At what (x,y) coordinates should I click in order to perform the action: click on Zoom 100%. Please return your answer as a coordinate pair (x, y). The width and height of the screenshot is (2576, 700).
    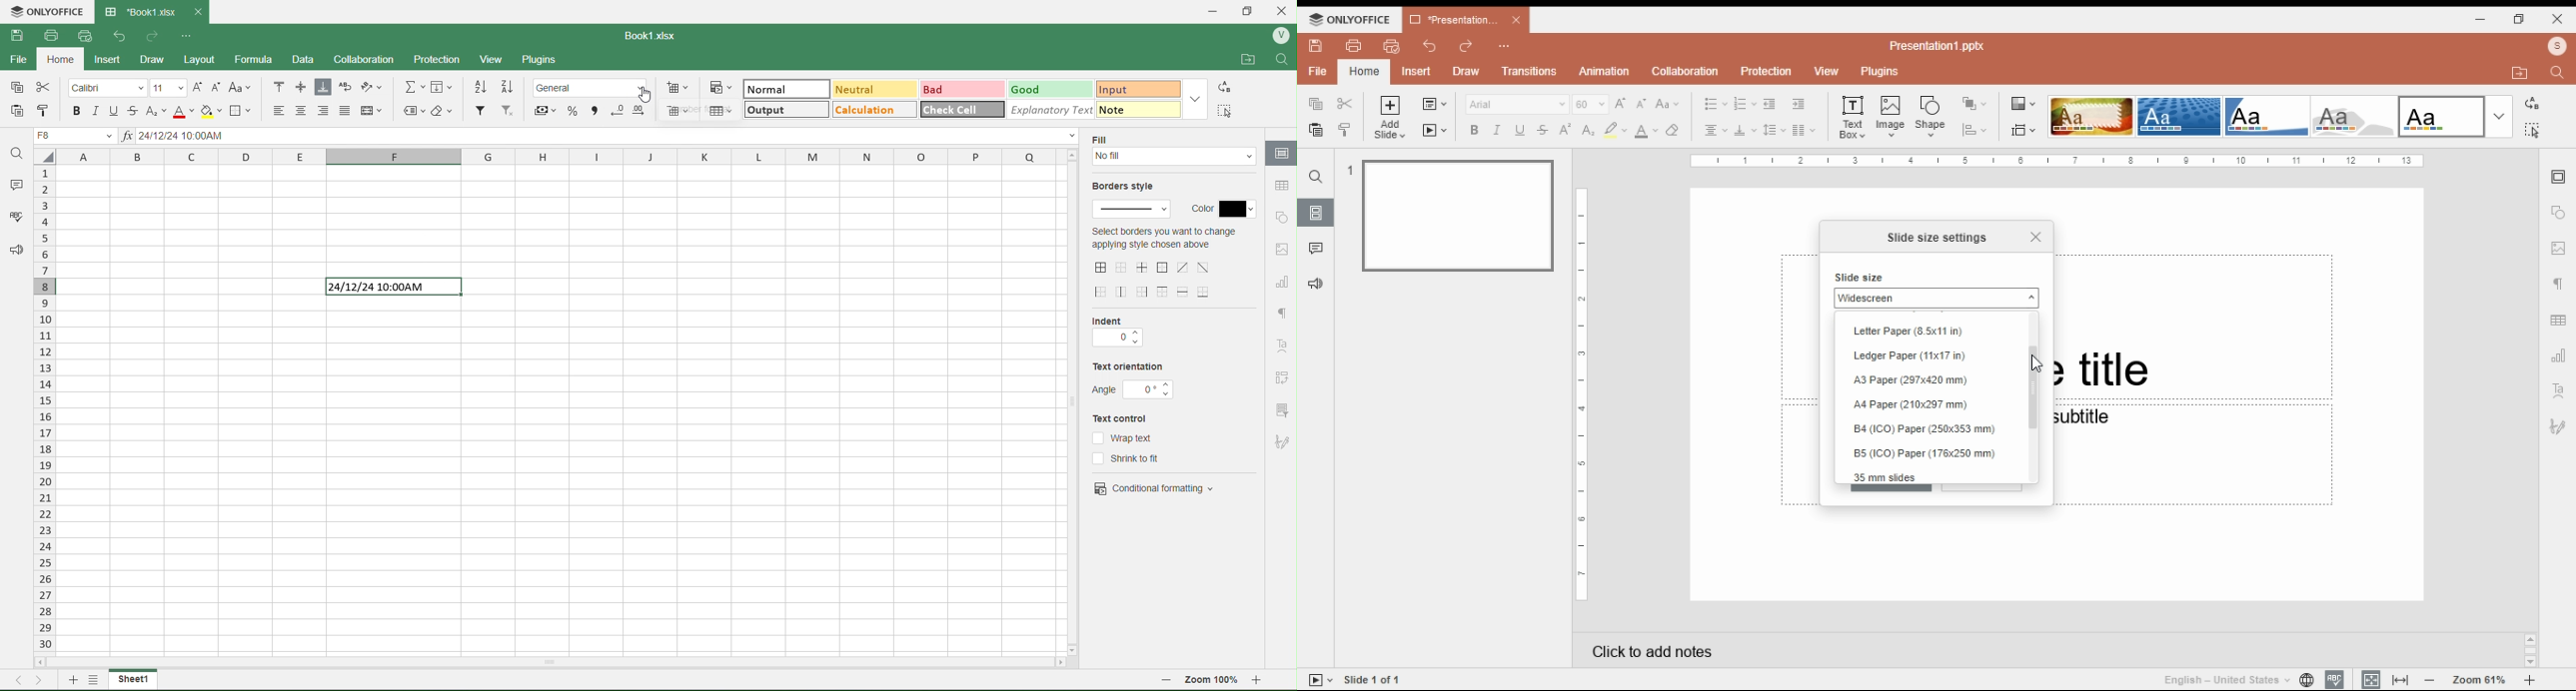
    Looking at the image, I should click on (1214, 682).